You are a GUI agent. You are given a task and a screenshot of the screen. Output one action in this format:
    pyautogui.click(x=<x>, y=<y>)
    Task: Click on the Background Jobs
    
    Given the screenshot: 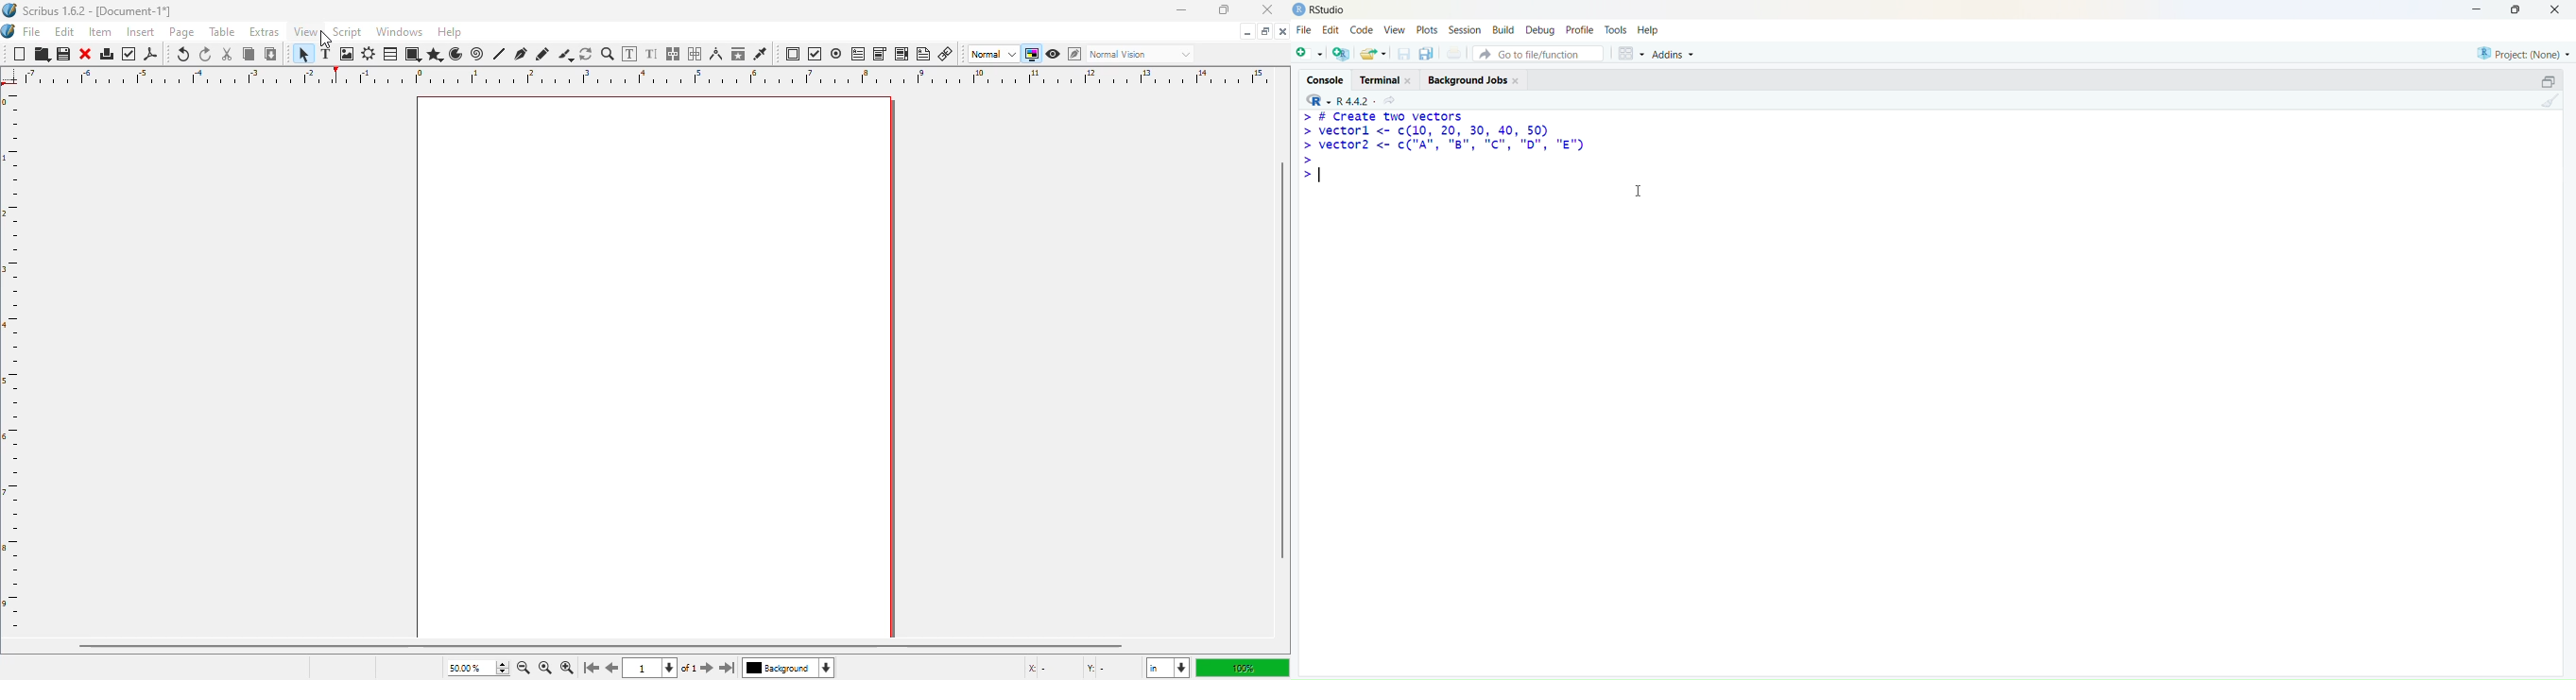 What is the action you would take?
    pyautogui.click(x=1473, y=80)
    